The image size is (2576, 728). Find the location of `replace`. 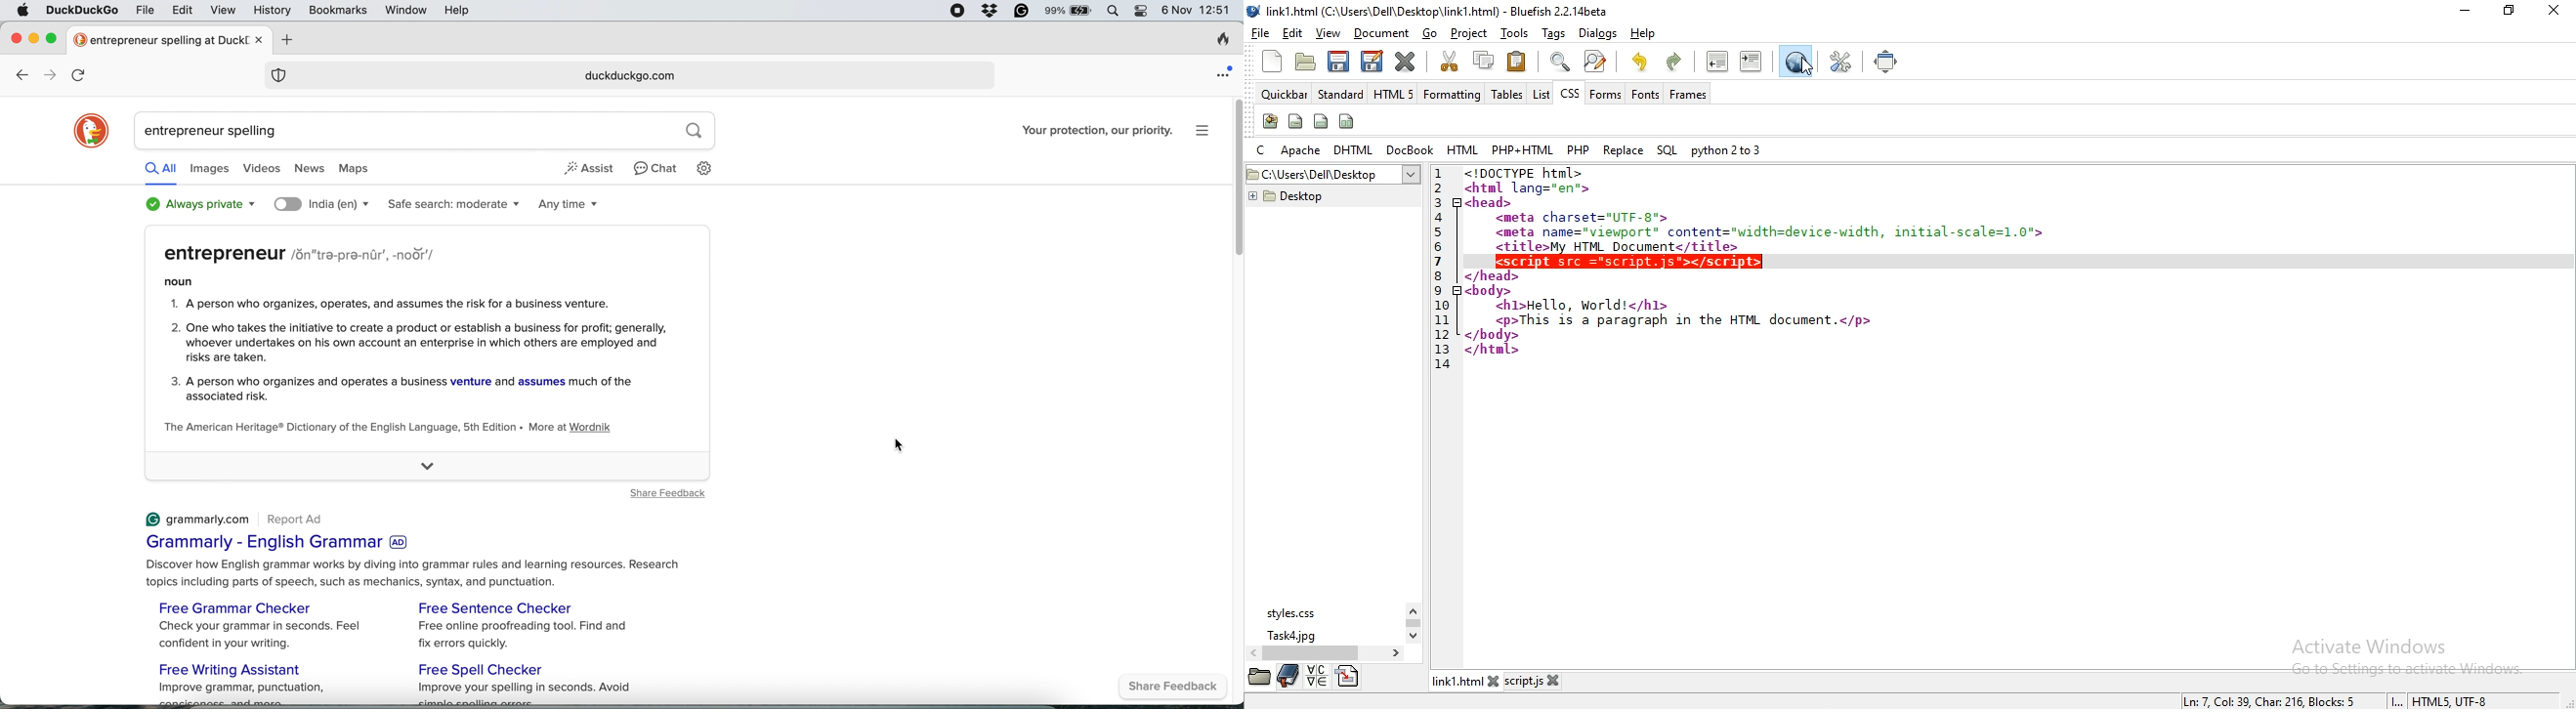

replace is located at coordinates (1624, 149).